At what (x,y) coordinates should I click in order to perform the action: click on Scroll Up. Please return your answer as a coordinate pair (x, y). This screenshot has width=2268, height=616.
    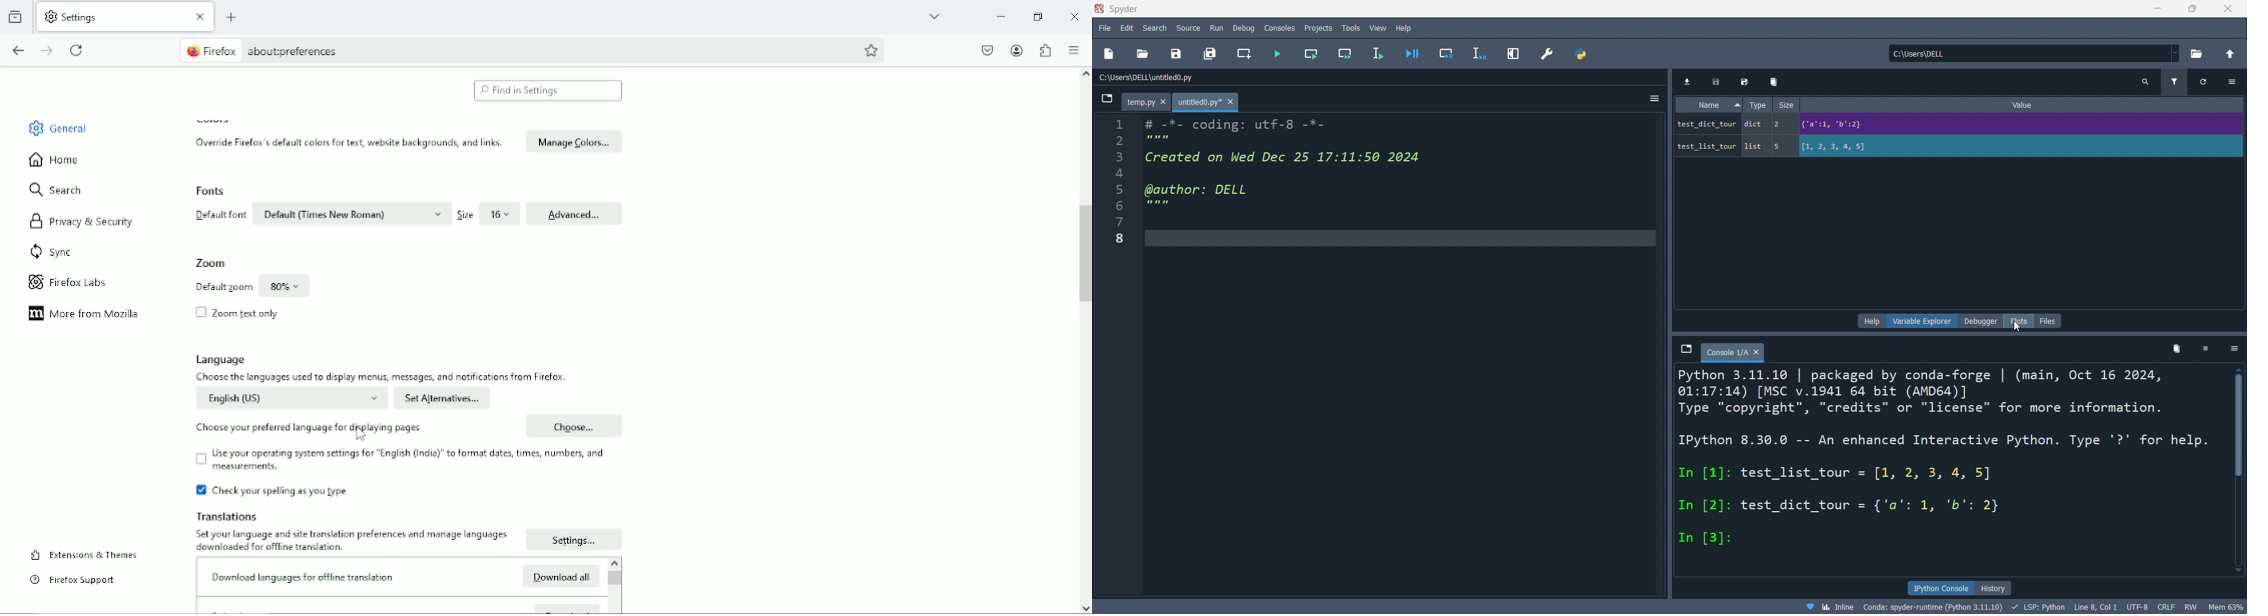
    Looking at the image, I should click on (1085, 74).